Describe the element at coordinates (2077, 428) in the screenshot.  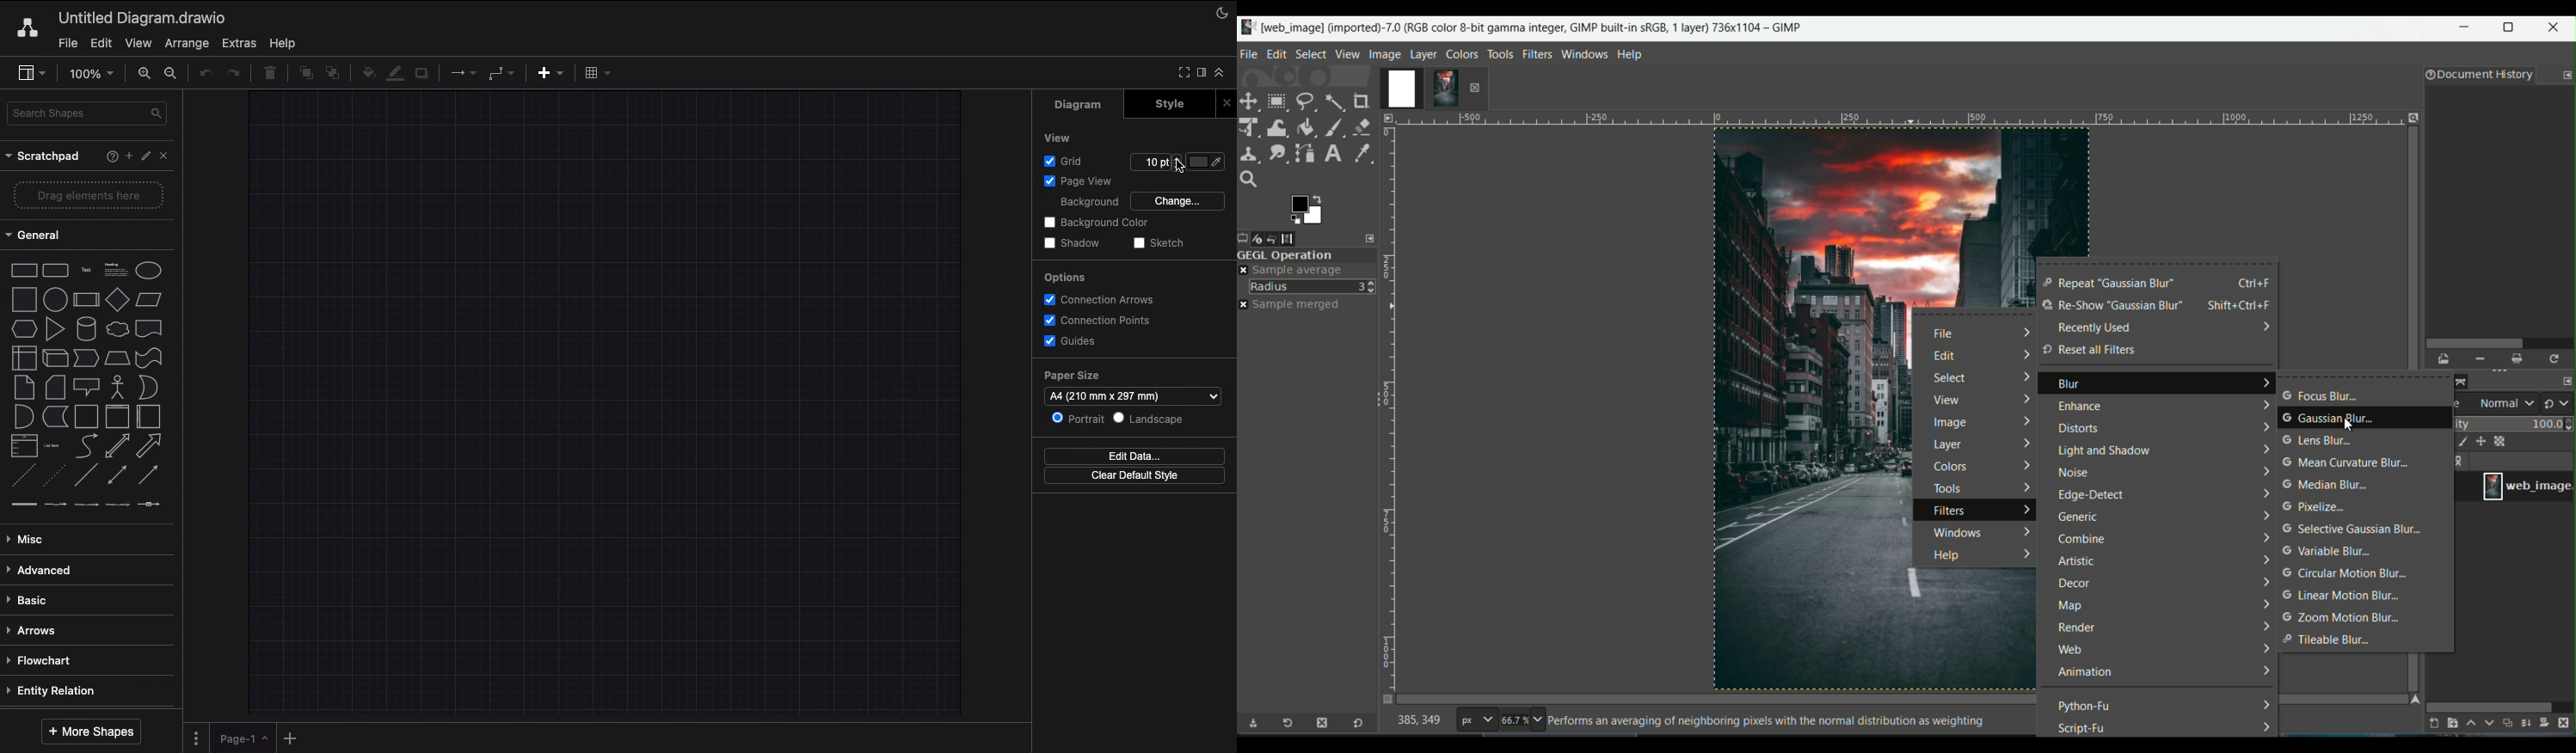
I see `distorts` at that location.